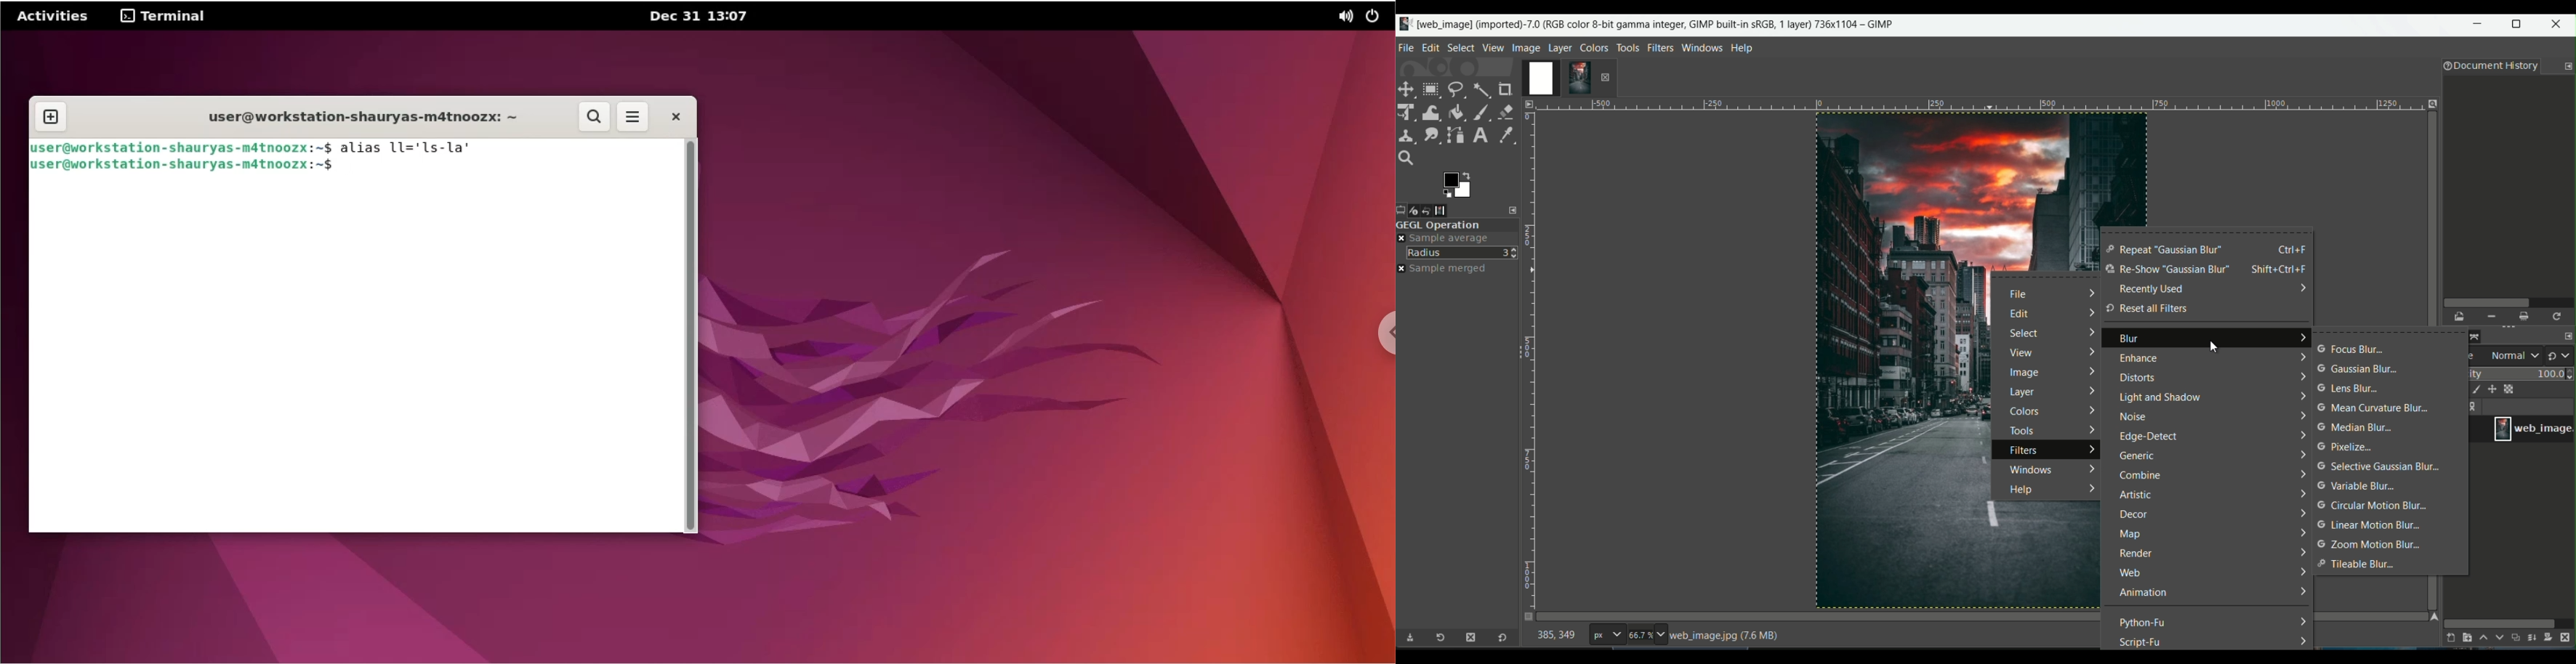 The height and width of the screenshot is (672, 2576). I want to click on tileable blur, so click(2359, 564).